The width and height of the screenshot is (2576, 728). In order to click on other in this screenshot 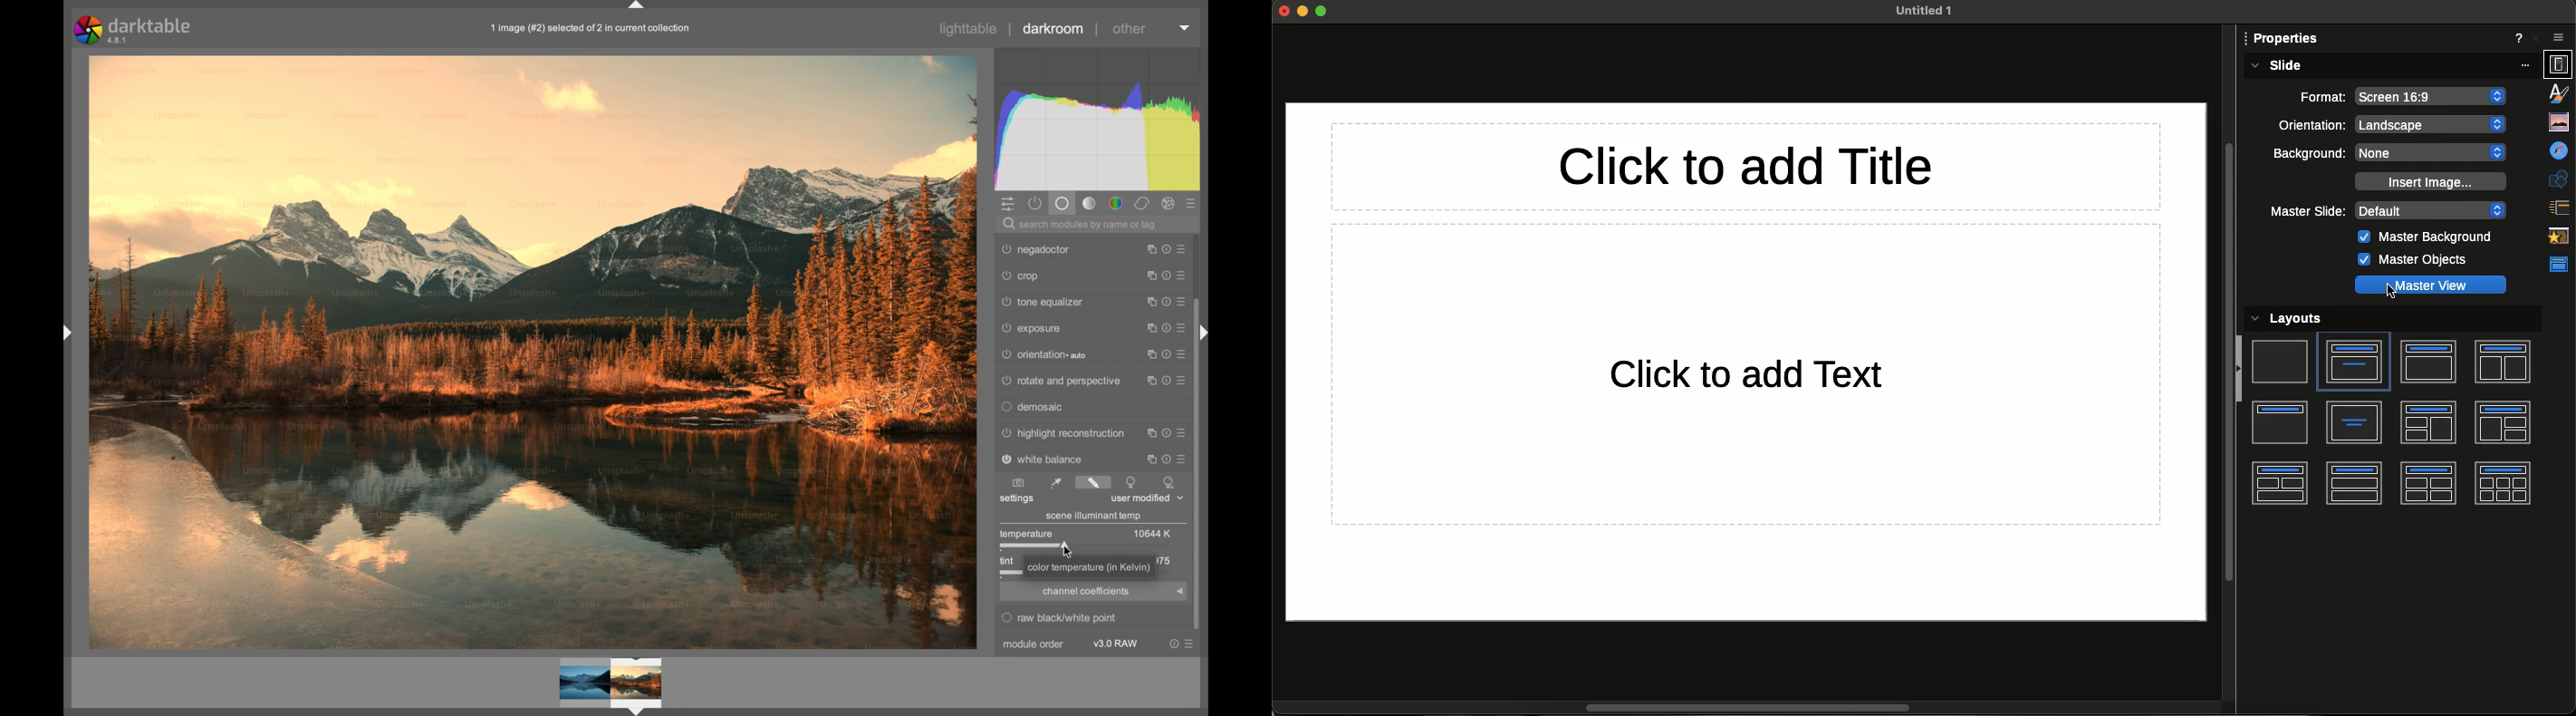, I will do `click(1132, 29)`.